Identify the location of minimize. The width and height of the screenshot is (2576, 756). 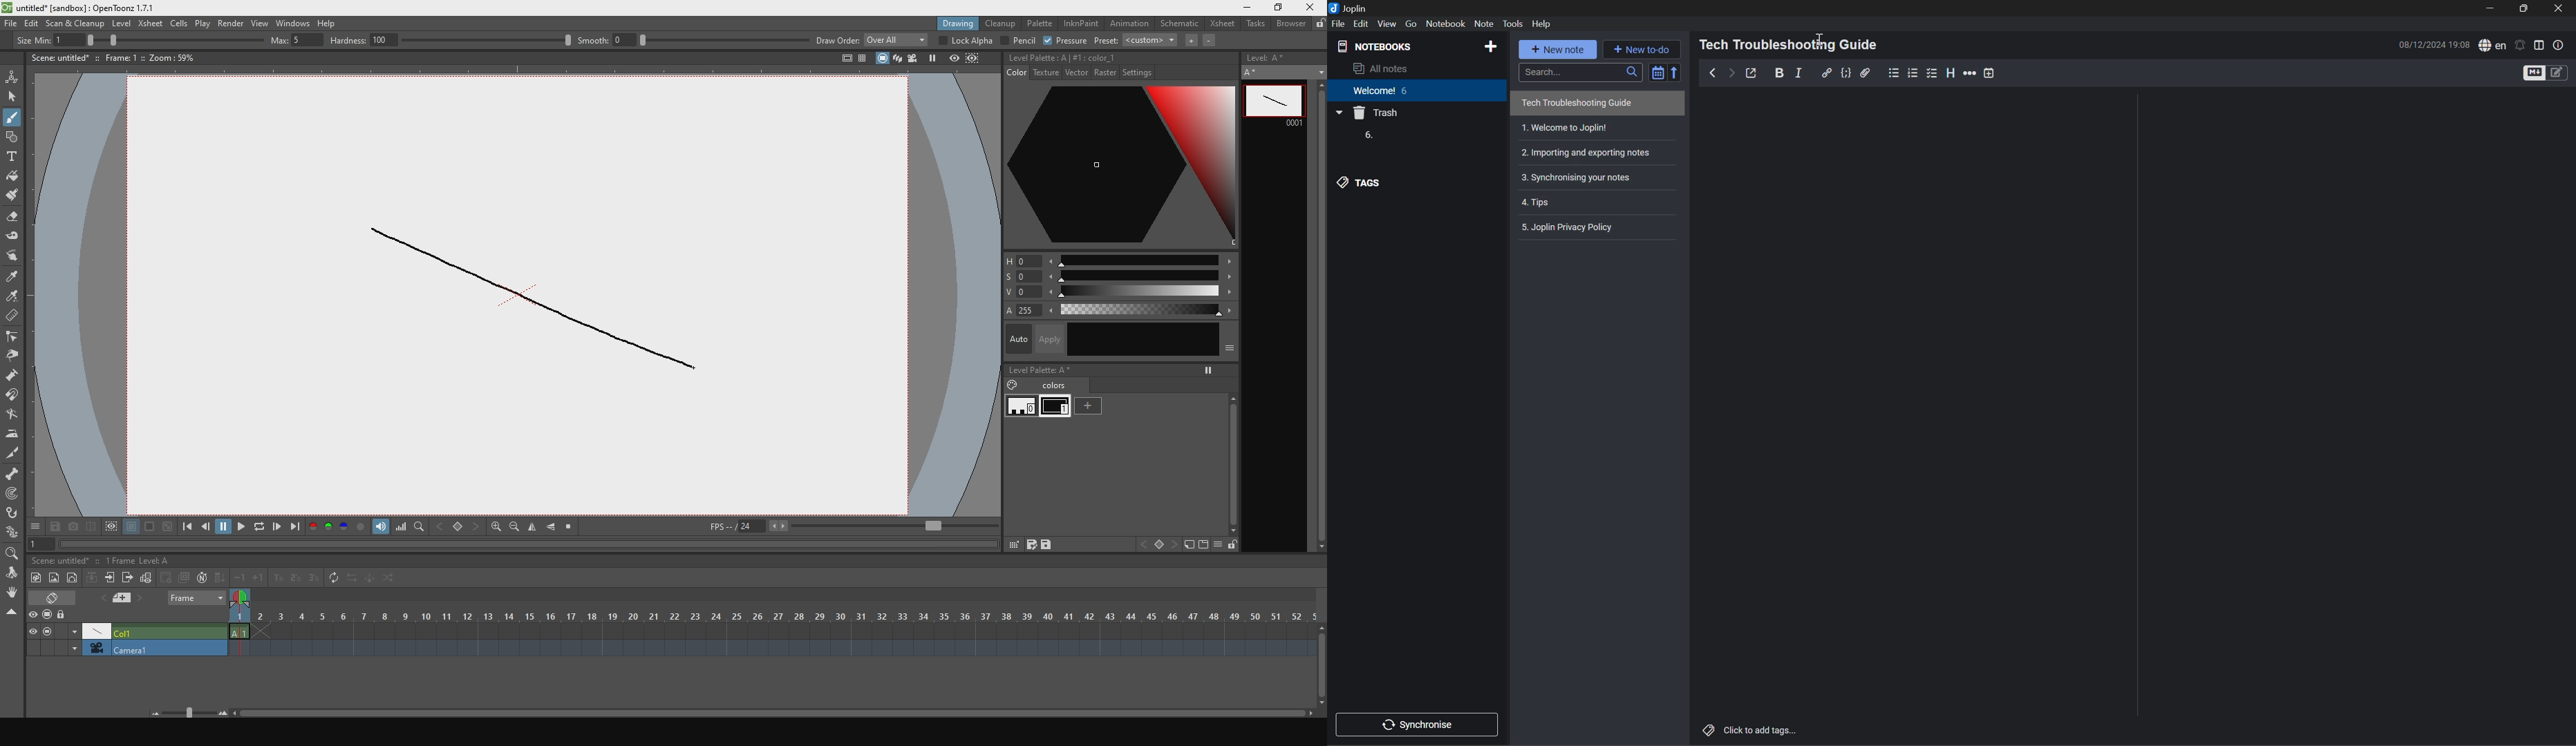
(1245, 6).